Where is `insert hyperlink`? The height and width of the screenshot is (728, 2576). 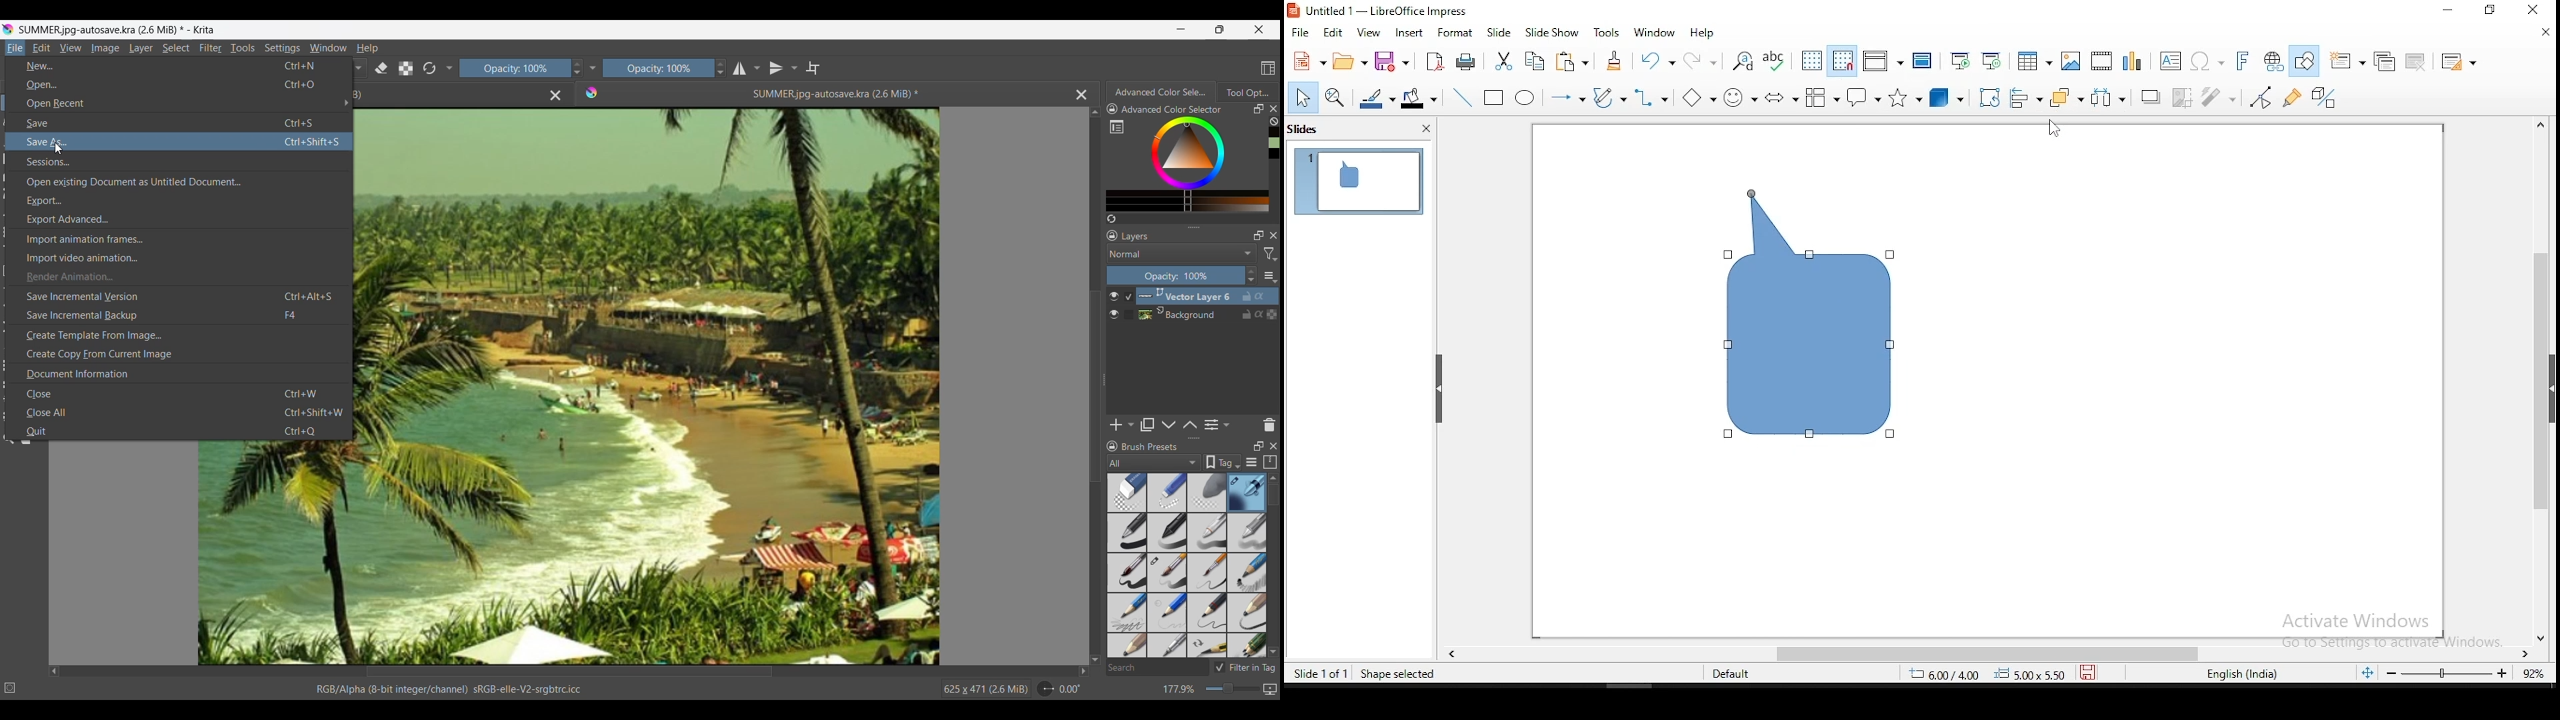
insert hyperlink is located at coordinates (2273, 63).